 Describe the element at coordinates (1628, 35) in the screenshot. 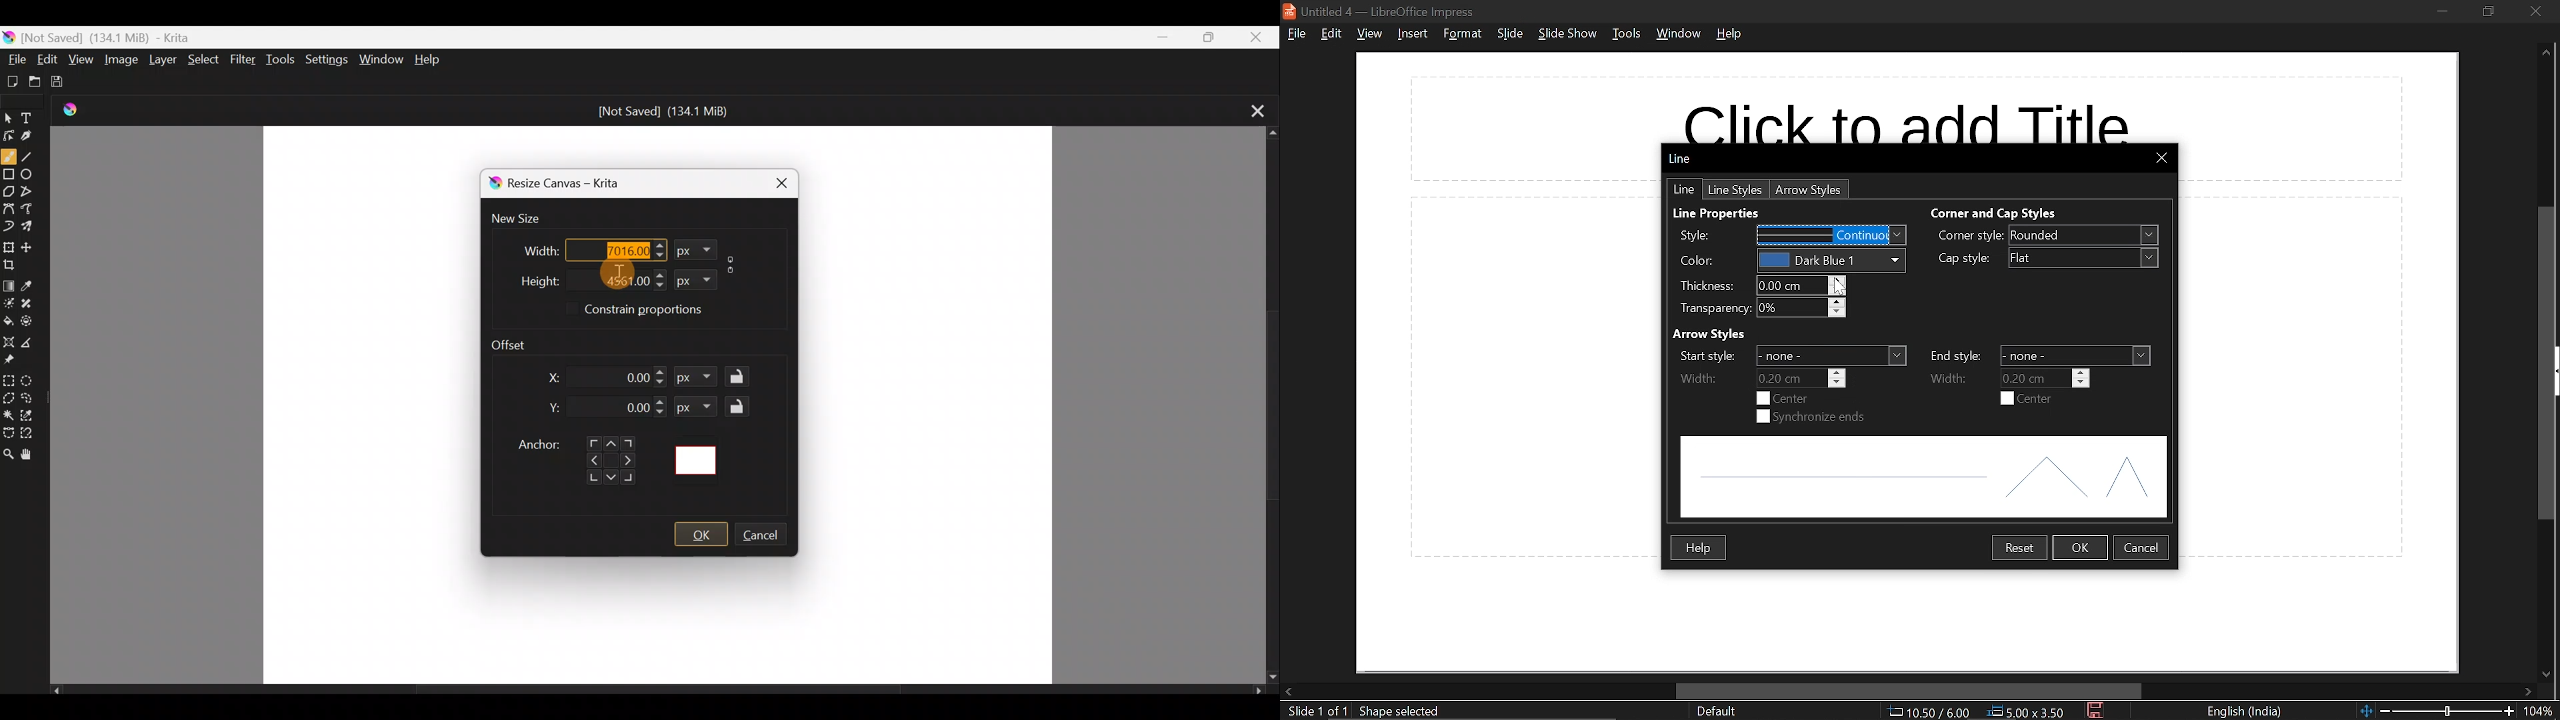

I see `tools` at that location.